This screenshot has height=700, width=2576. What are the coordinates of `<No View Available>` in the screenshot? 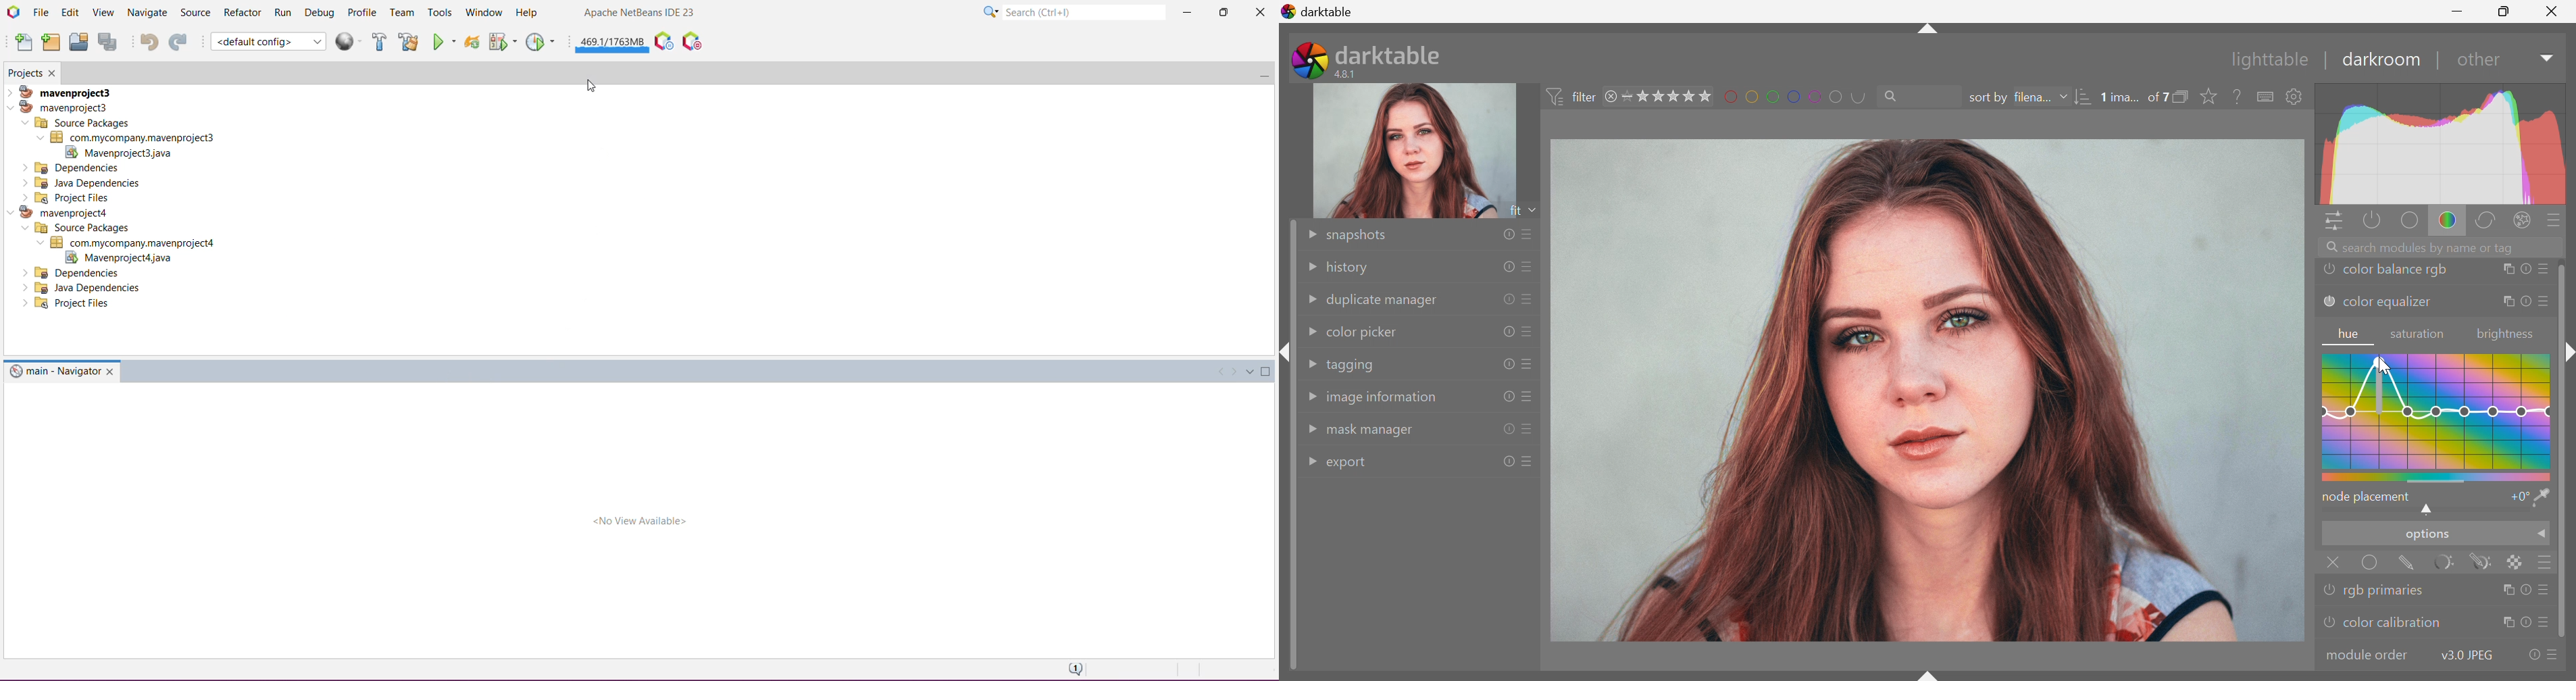 It's located at (640, 521).